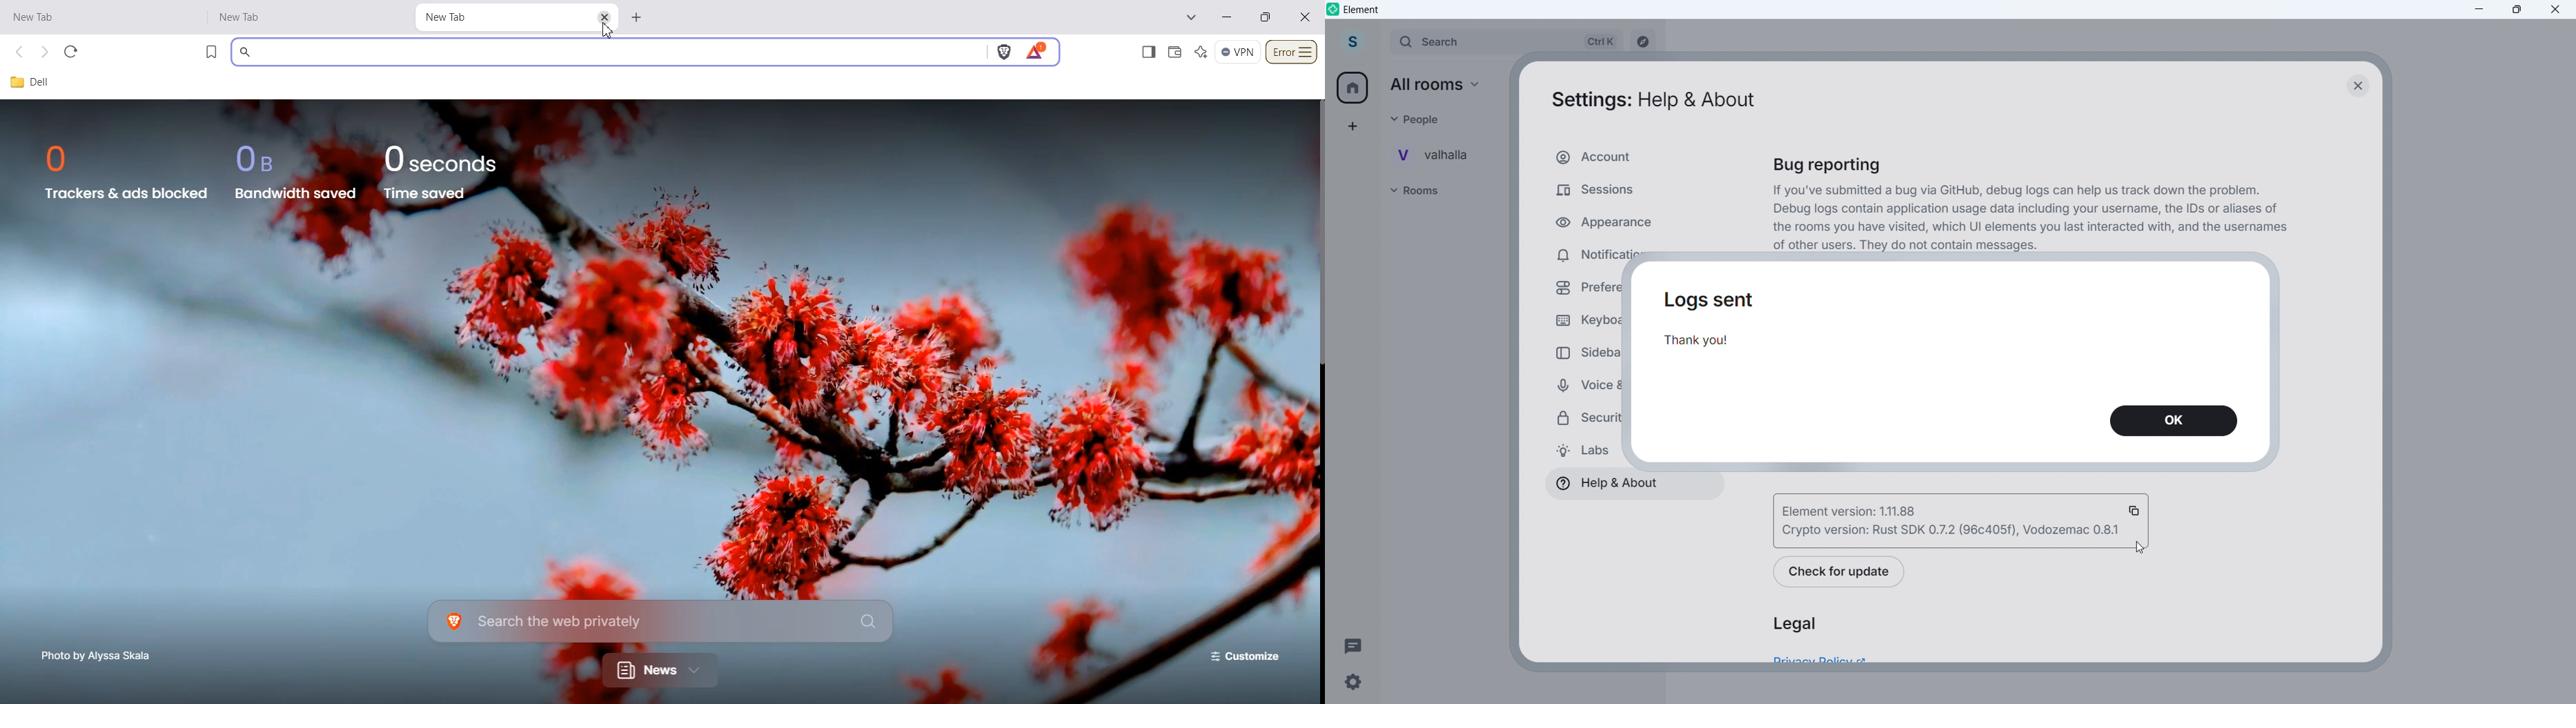 The image size is (2576, 728). I want to click on Settings , so click(1352, 682).